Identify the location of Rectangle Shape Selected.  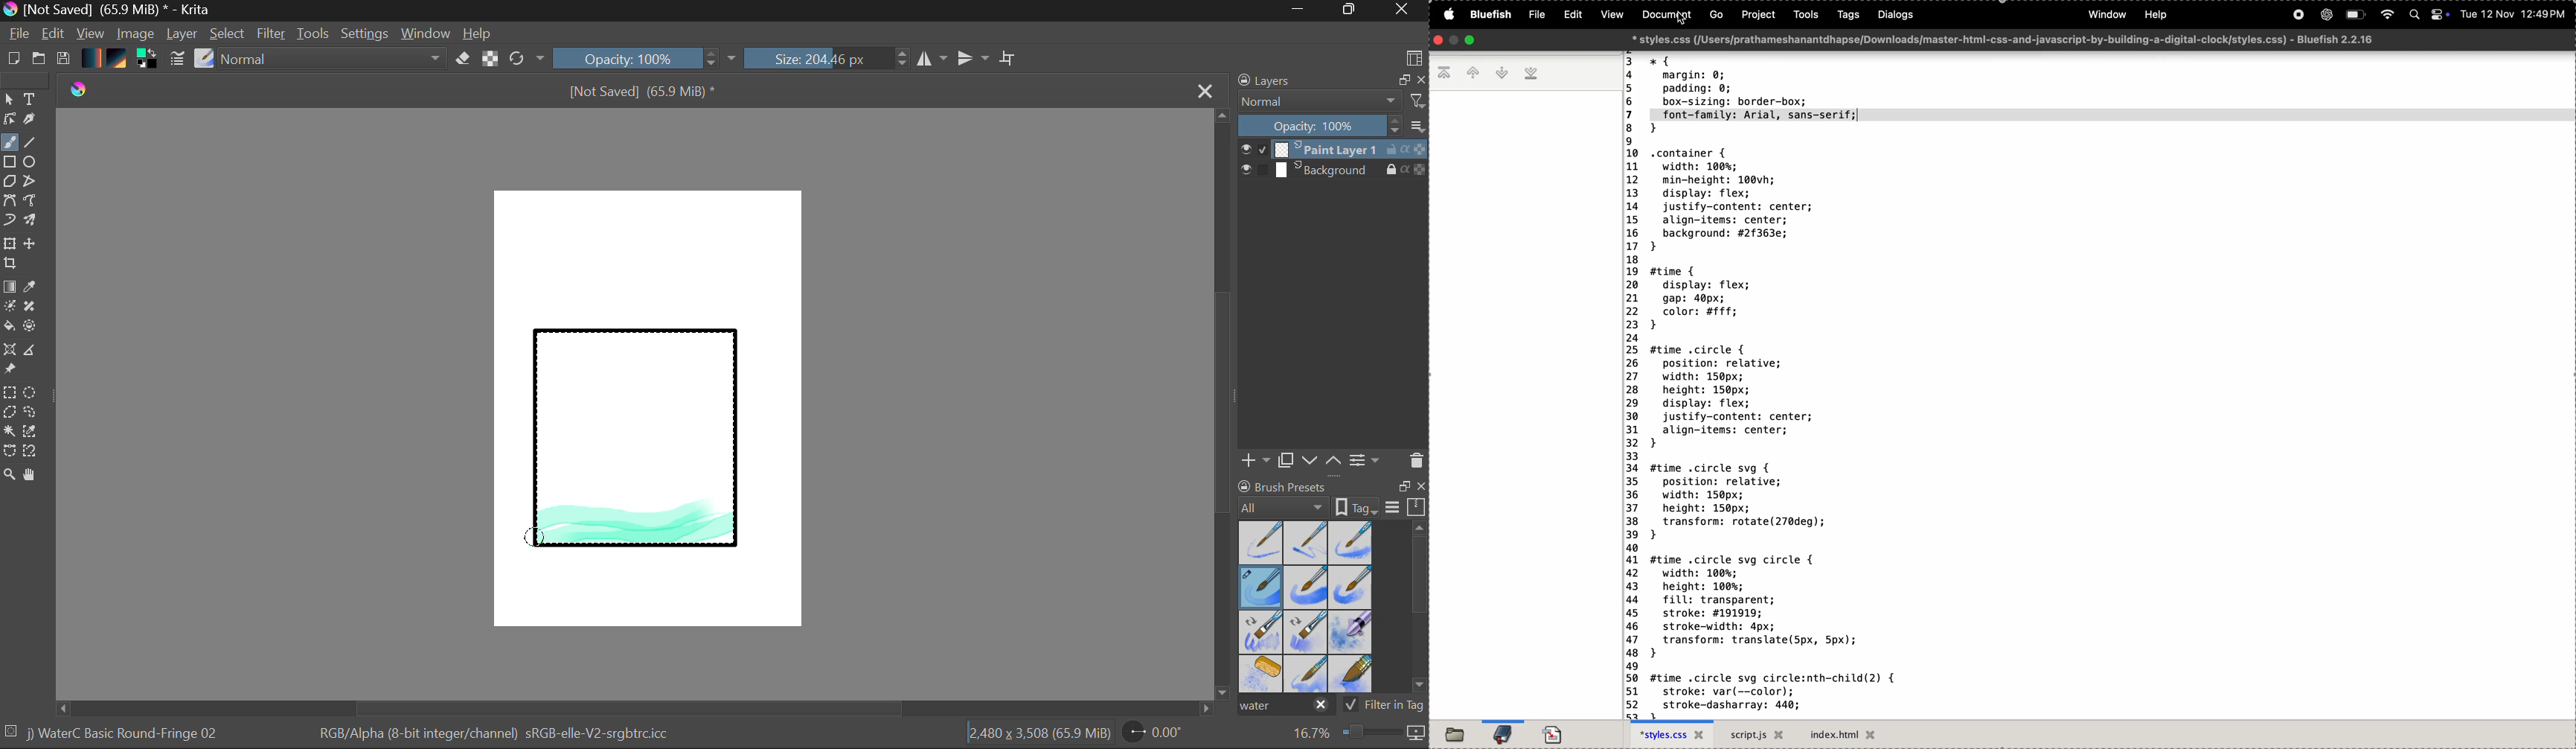
(637, 453).